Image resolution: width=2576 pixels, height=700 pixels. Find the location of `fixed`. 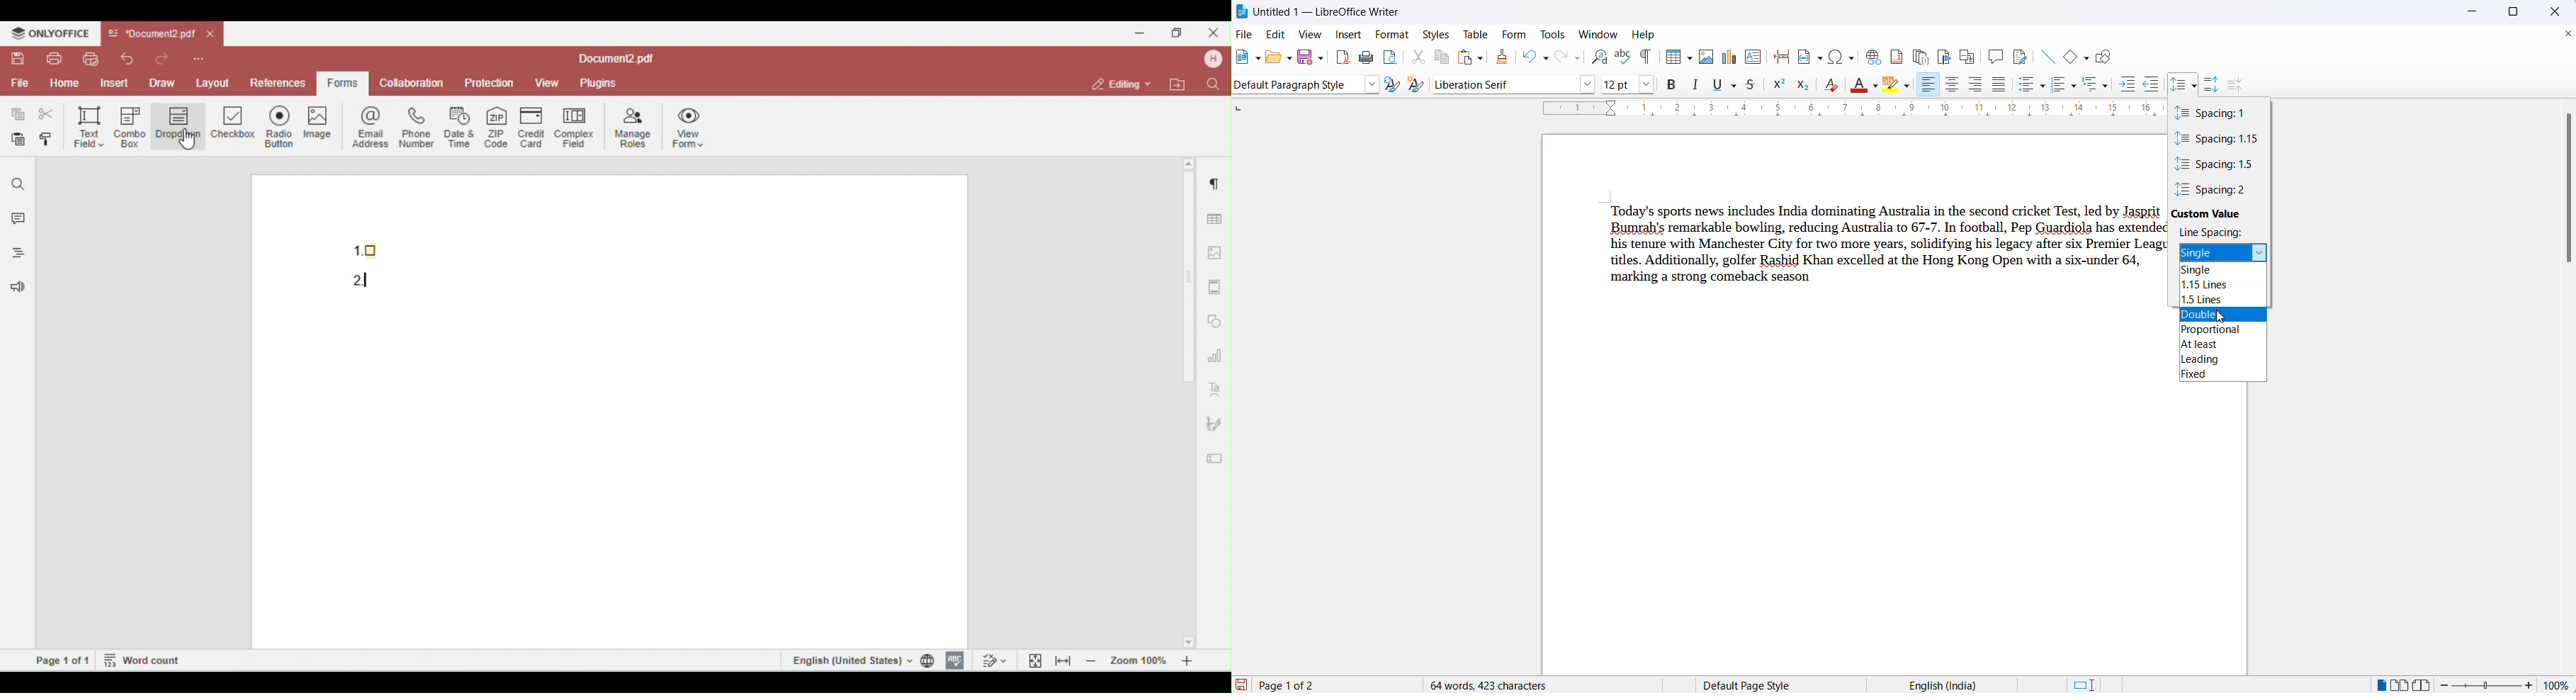

fixed is located at coordinates (2219, 376).